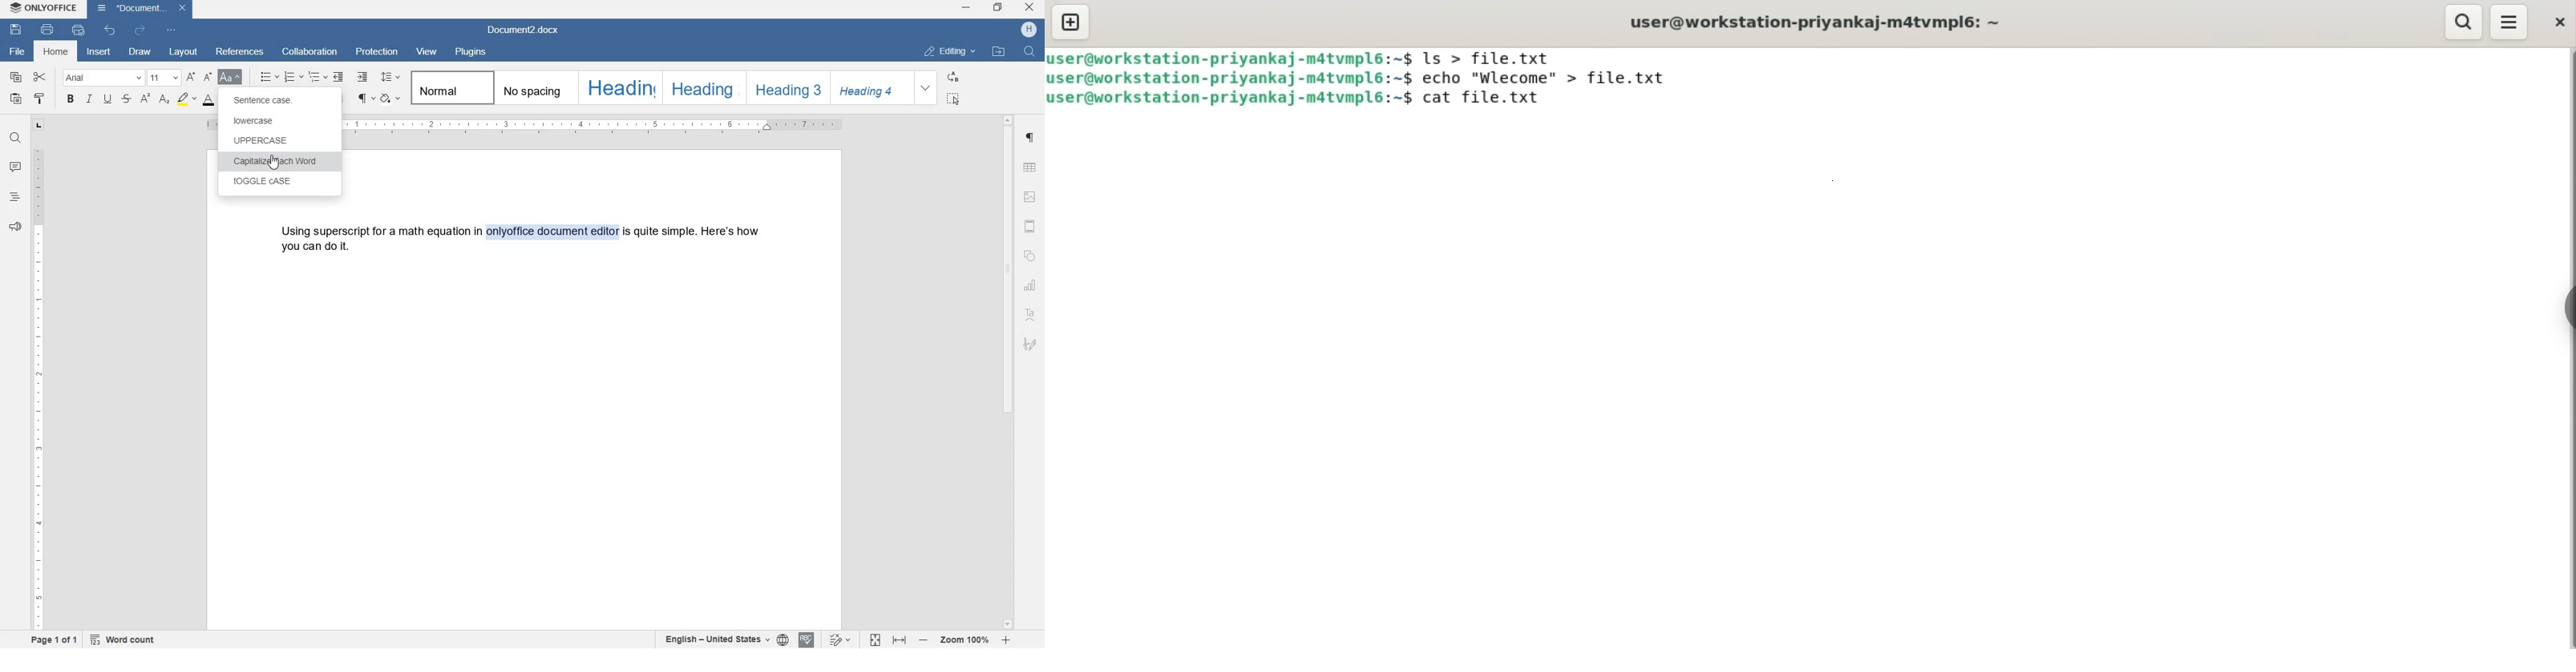 The image size is (2576, 672). Describe the element at coordinates (1029, 7) in the screenshot. I see `close` at that location.